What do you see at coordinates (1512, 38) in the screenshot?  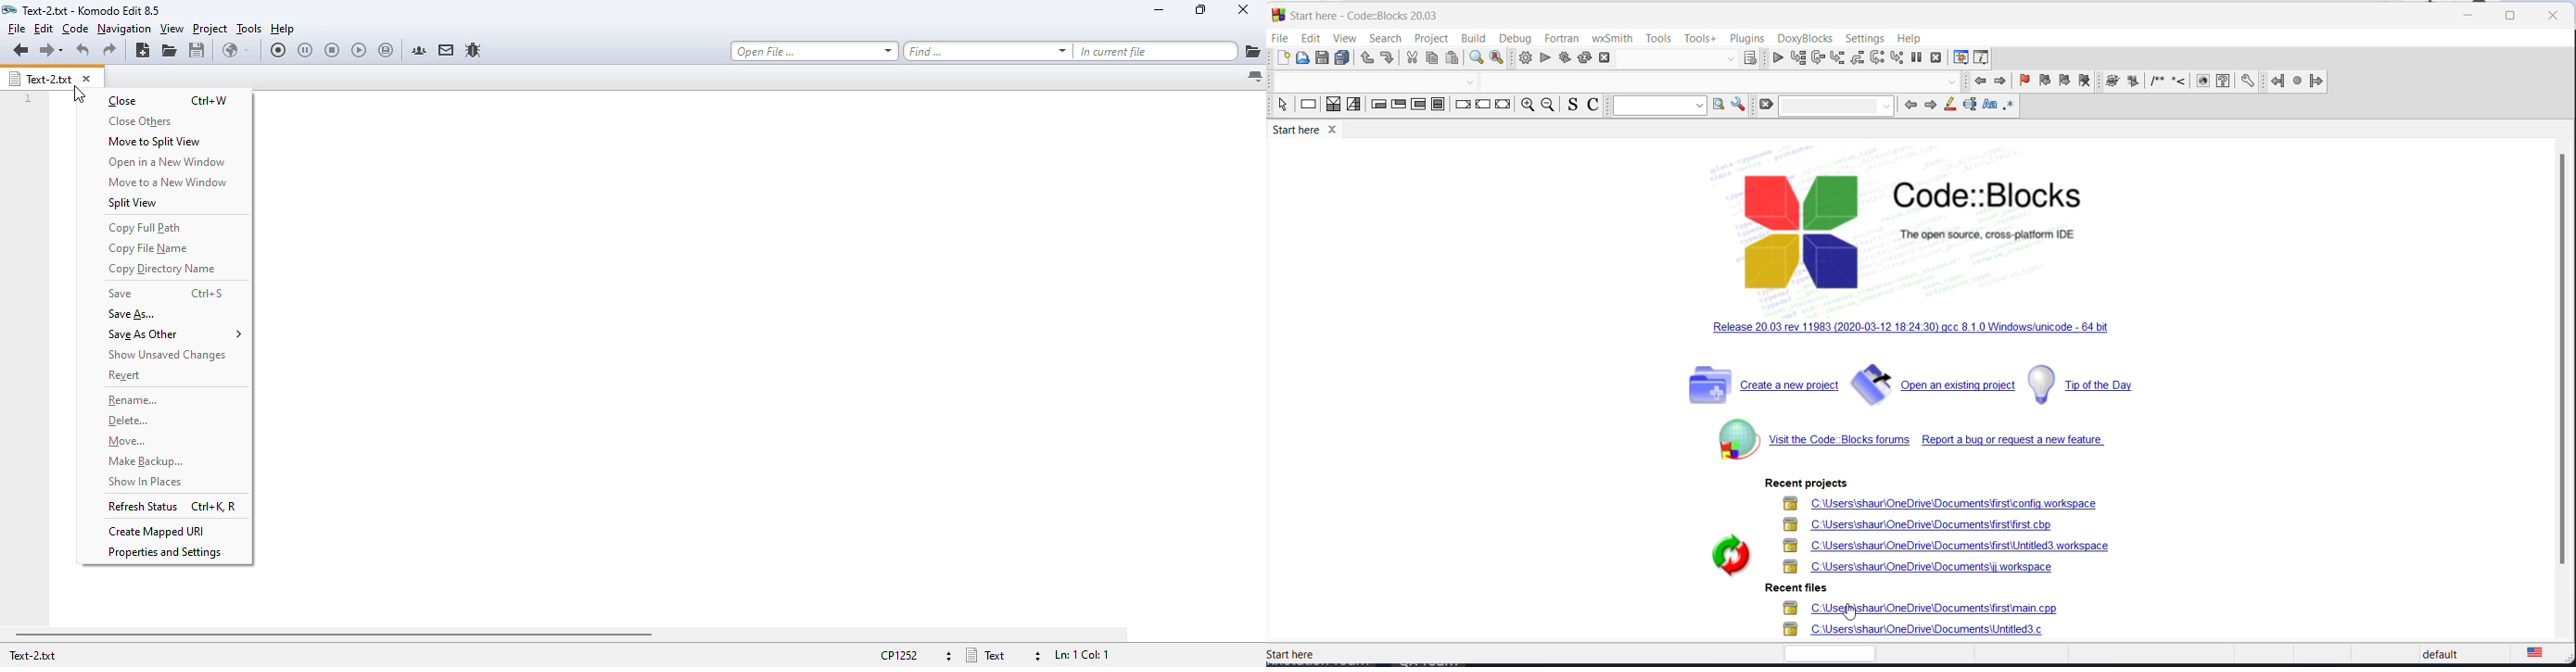 I see `debug` at bounding box center [1512, 38].